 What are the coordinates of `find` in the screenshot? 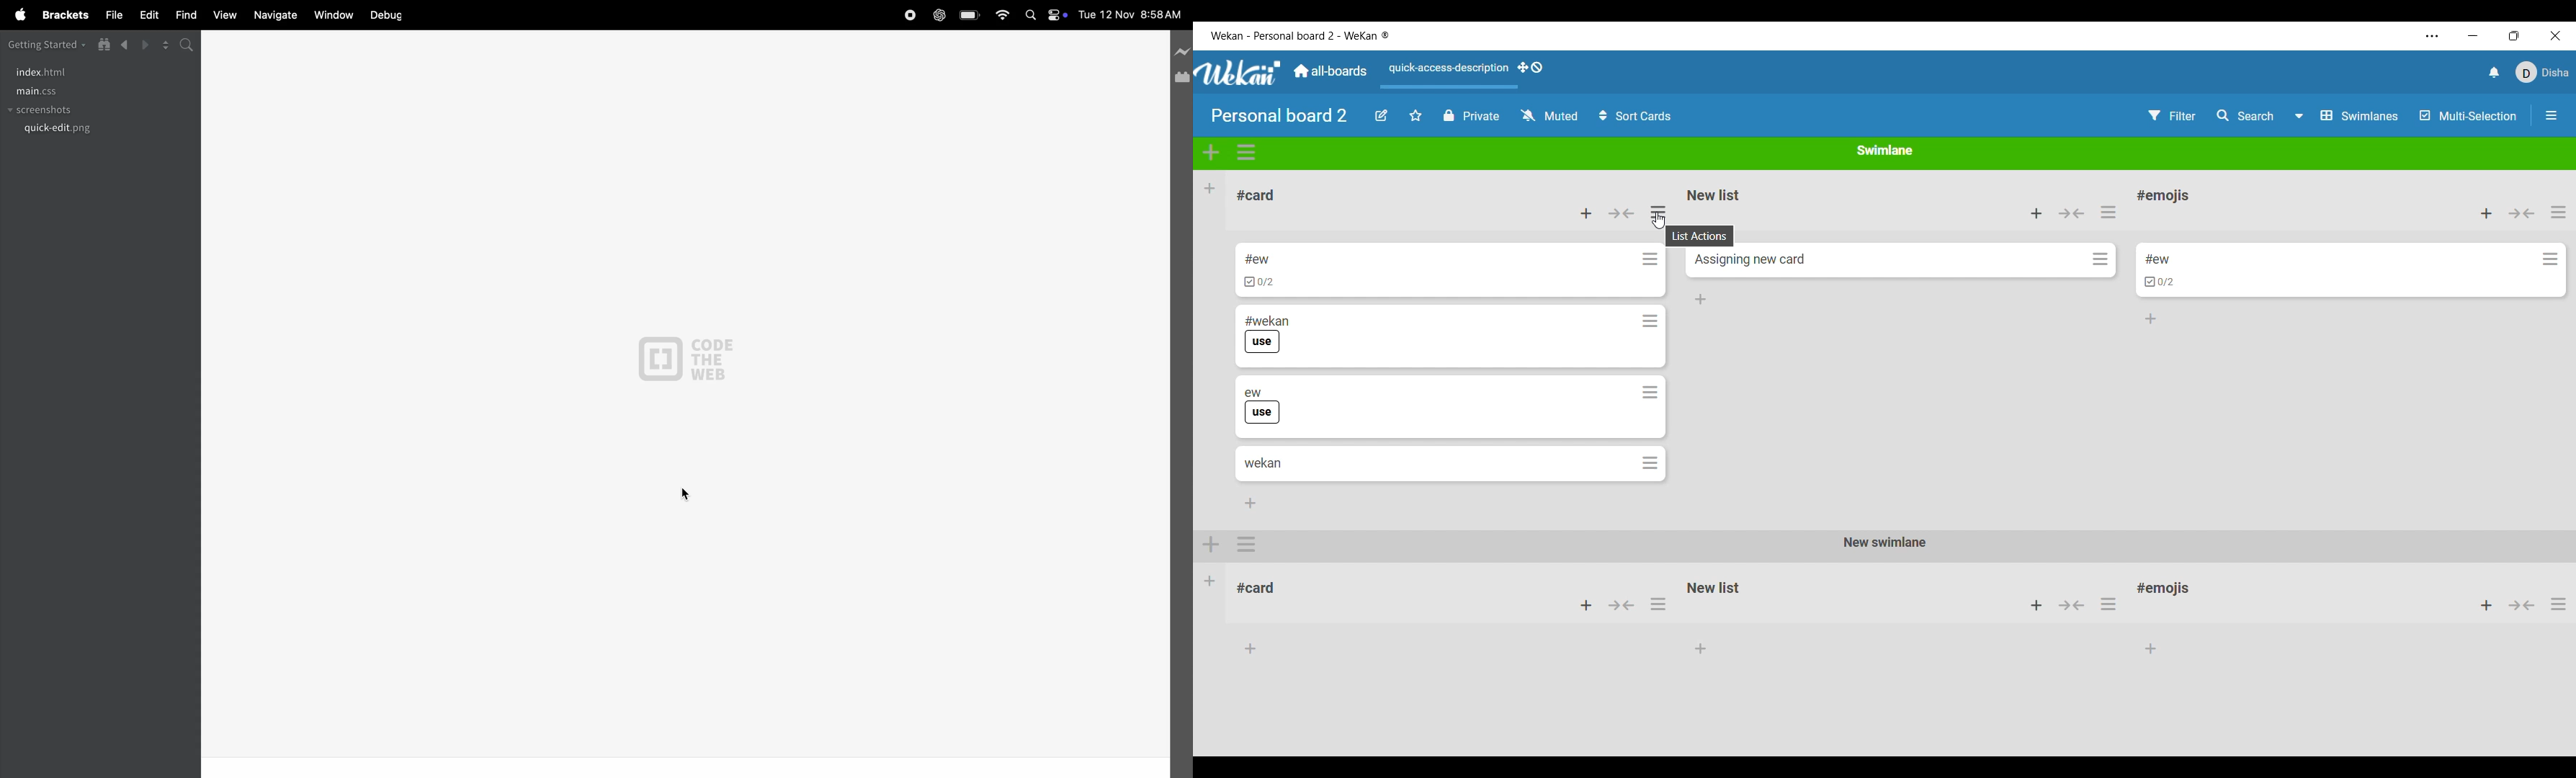 It's located at (184, 13).